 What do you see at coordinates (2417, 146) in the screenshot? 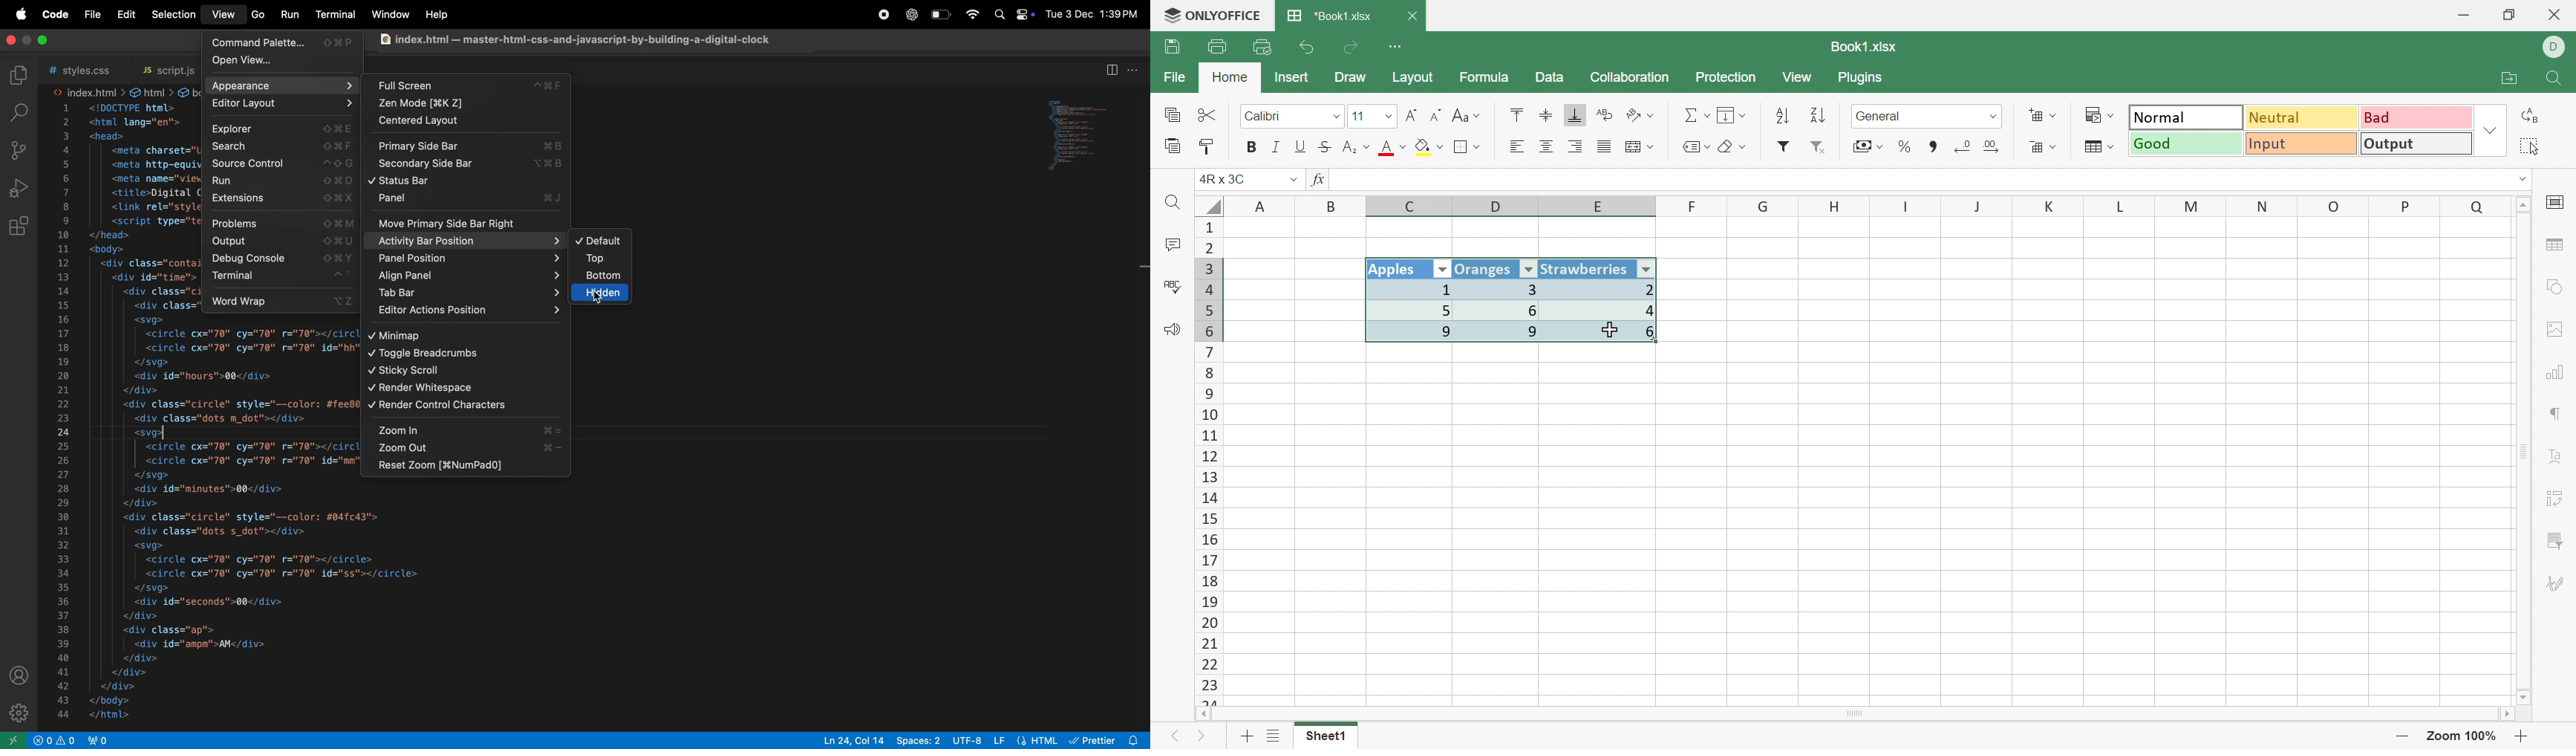
I see `Output` at bounding box center [2417, 146].